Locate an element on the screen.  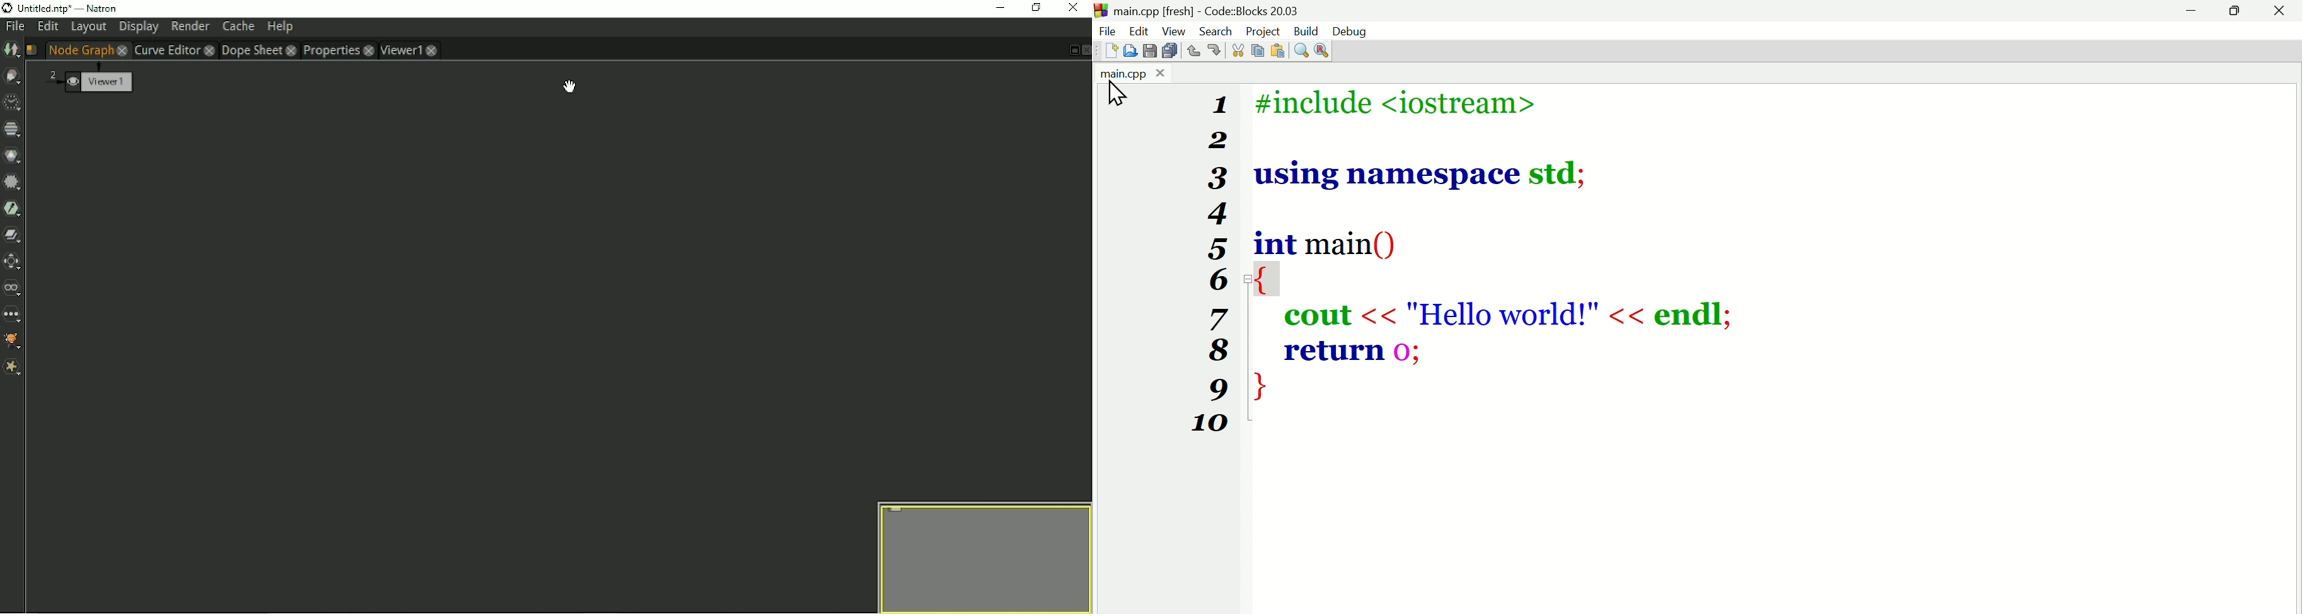
Edit is located at coordinates (1141, 32).